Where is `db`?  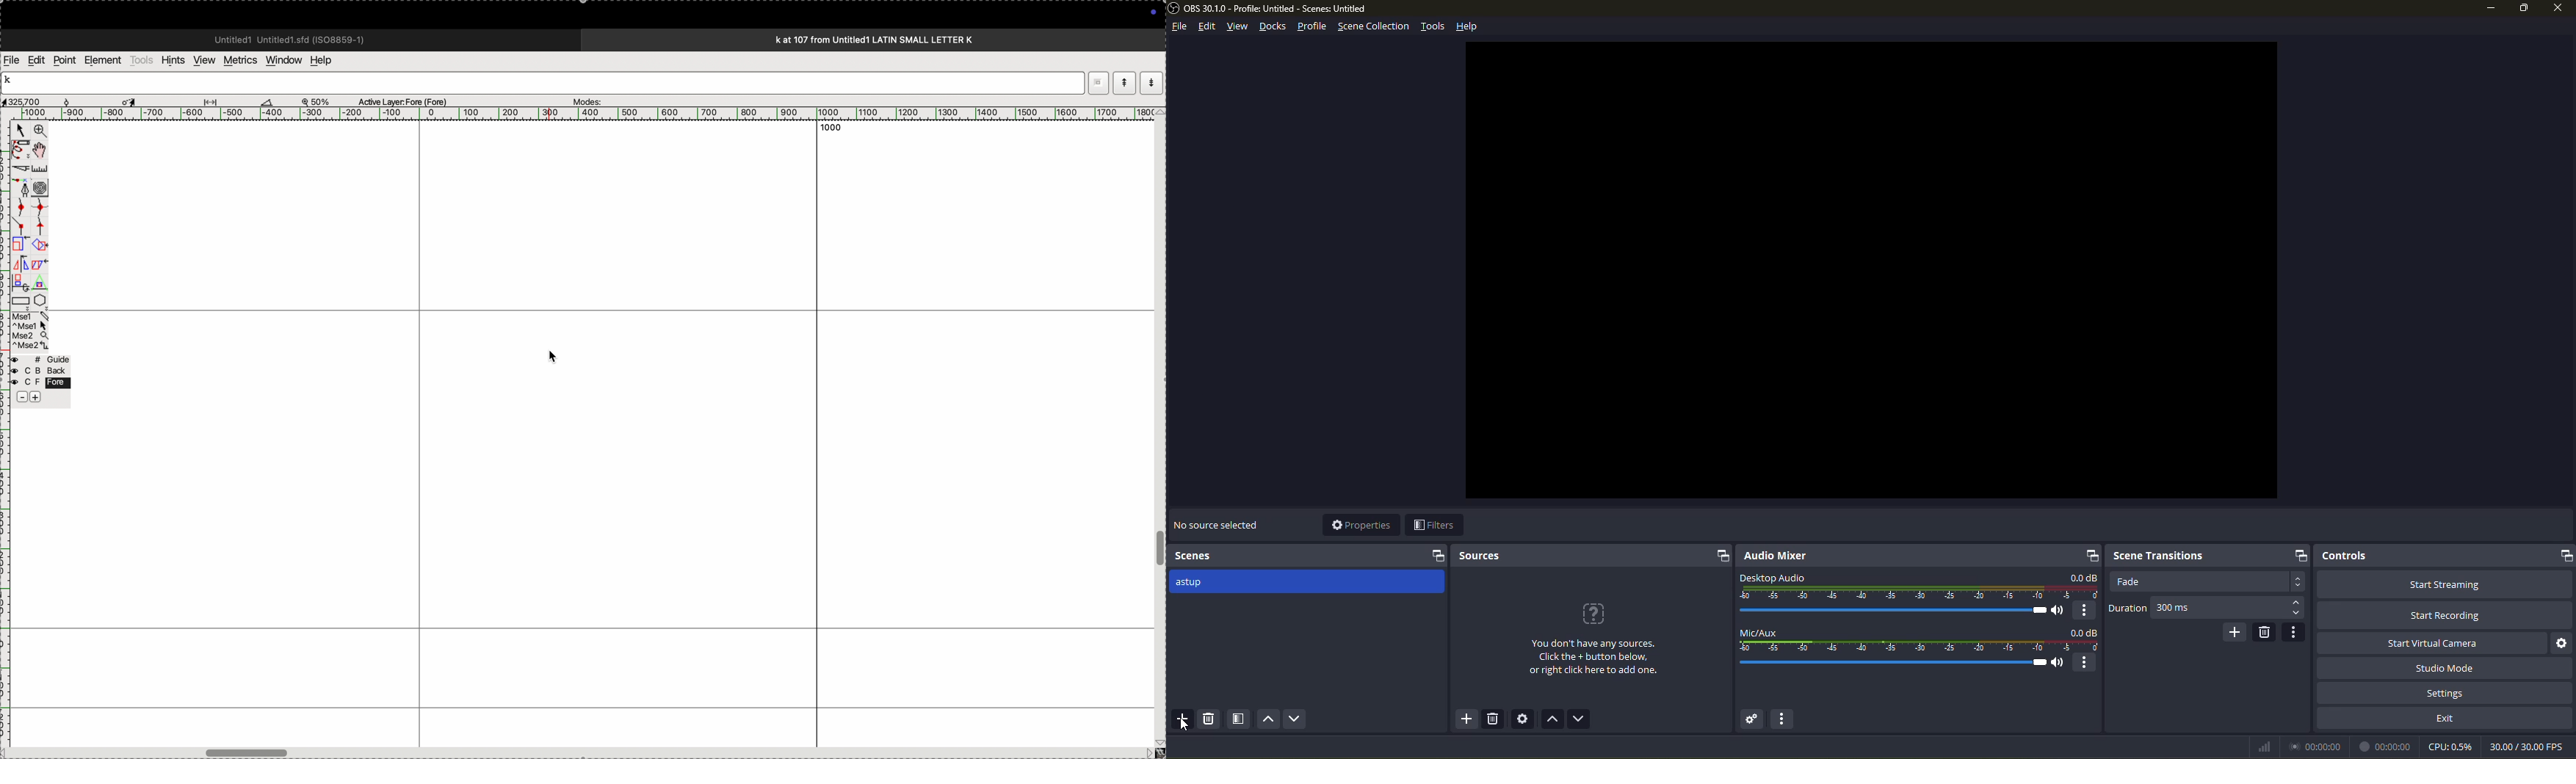
db is located at coordinates (2081, 577).